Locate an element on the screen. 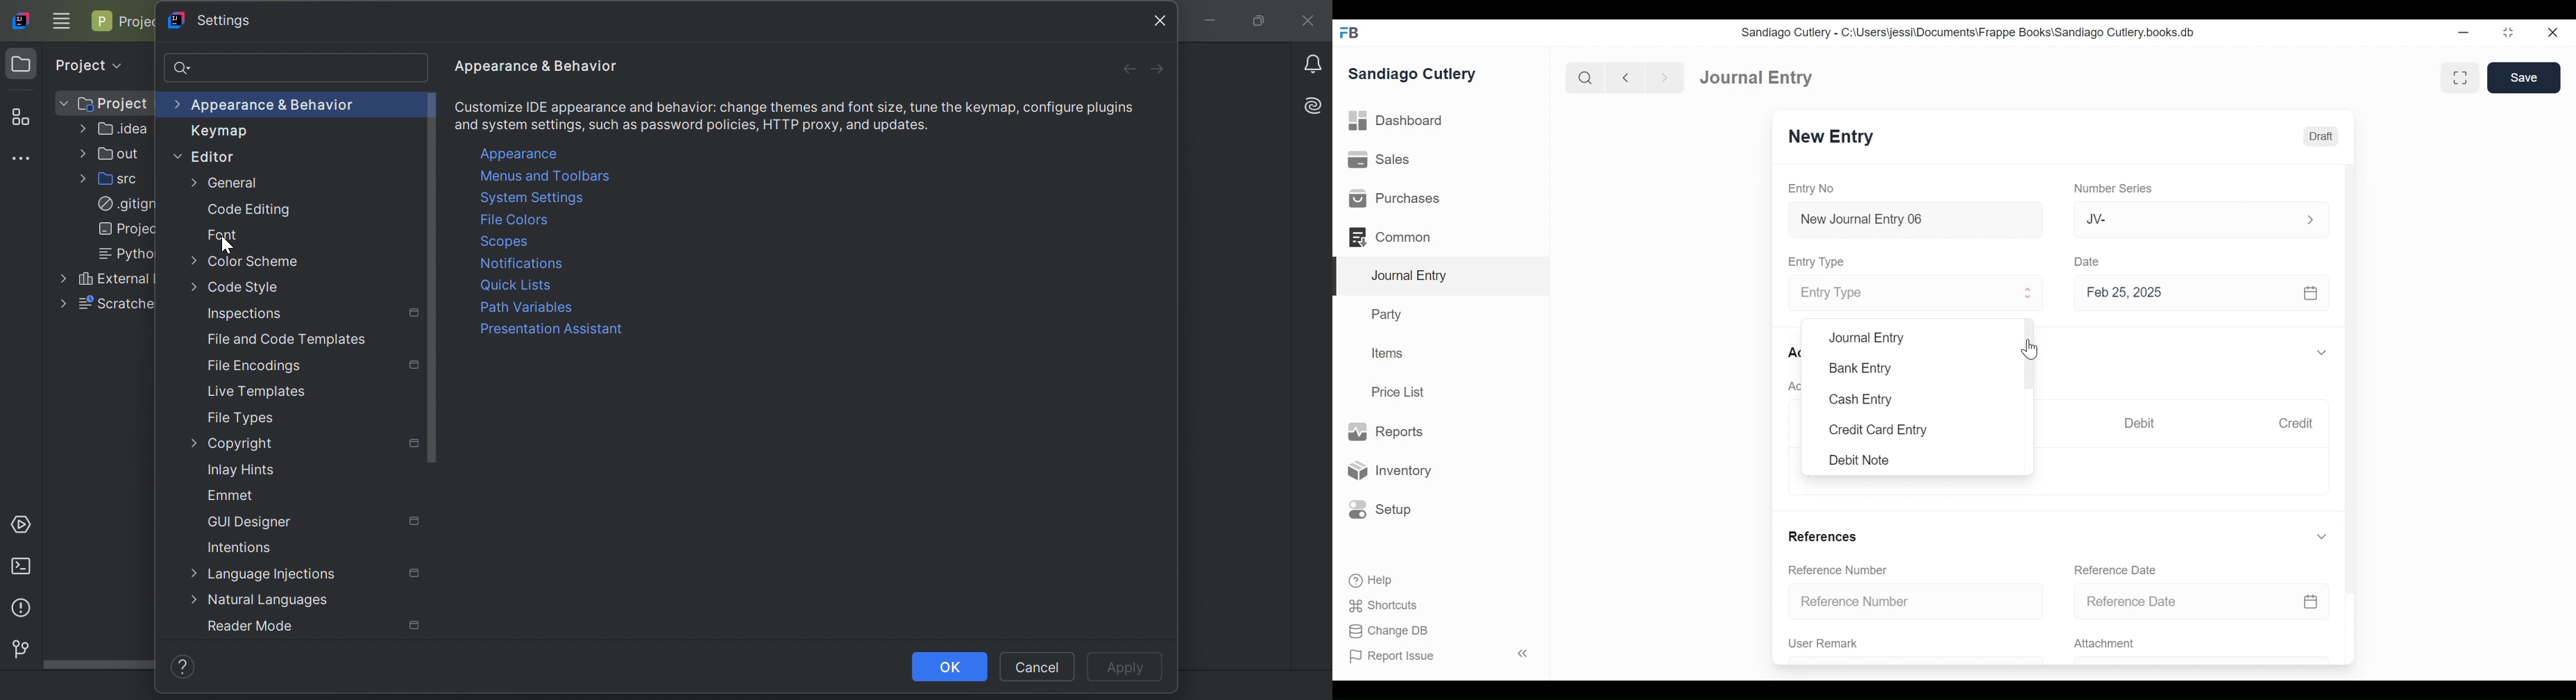  Common is located at coordinates (1397, 237).